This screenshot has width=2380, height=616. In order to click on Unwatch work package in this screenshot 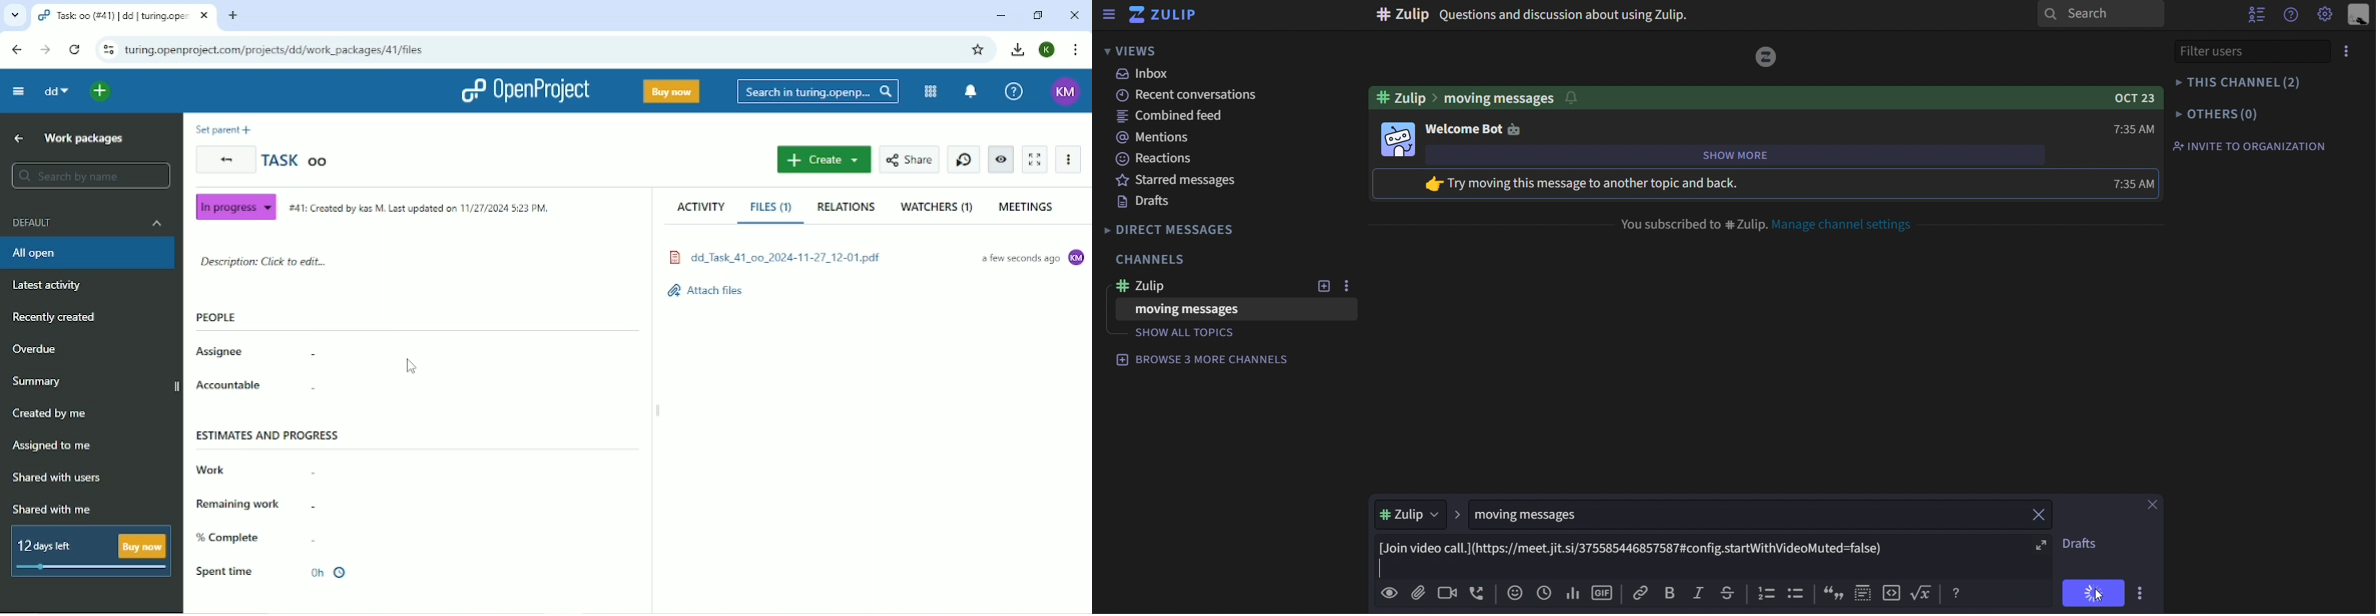, I will do `click(1001, 159)`.